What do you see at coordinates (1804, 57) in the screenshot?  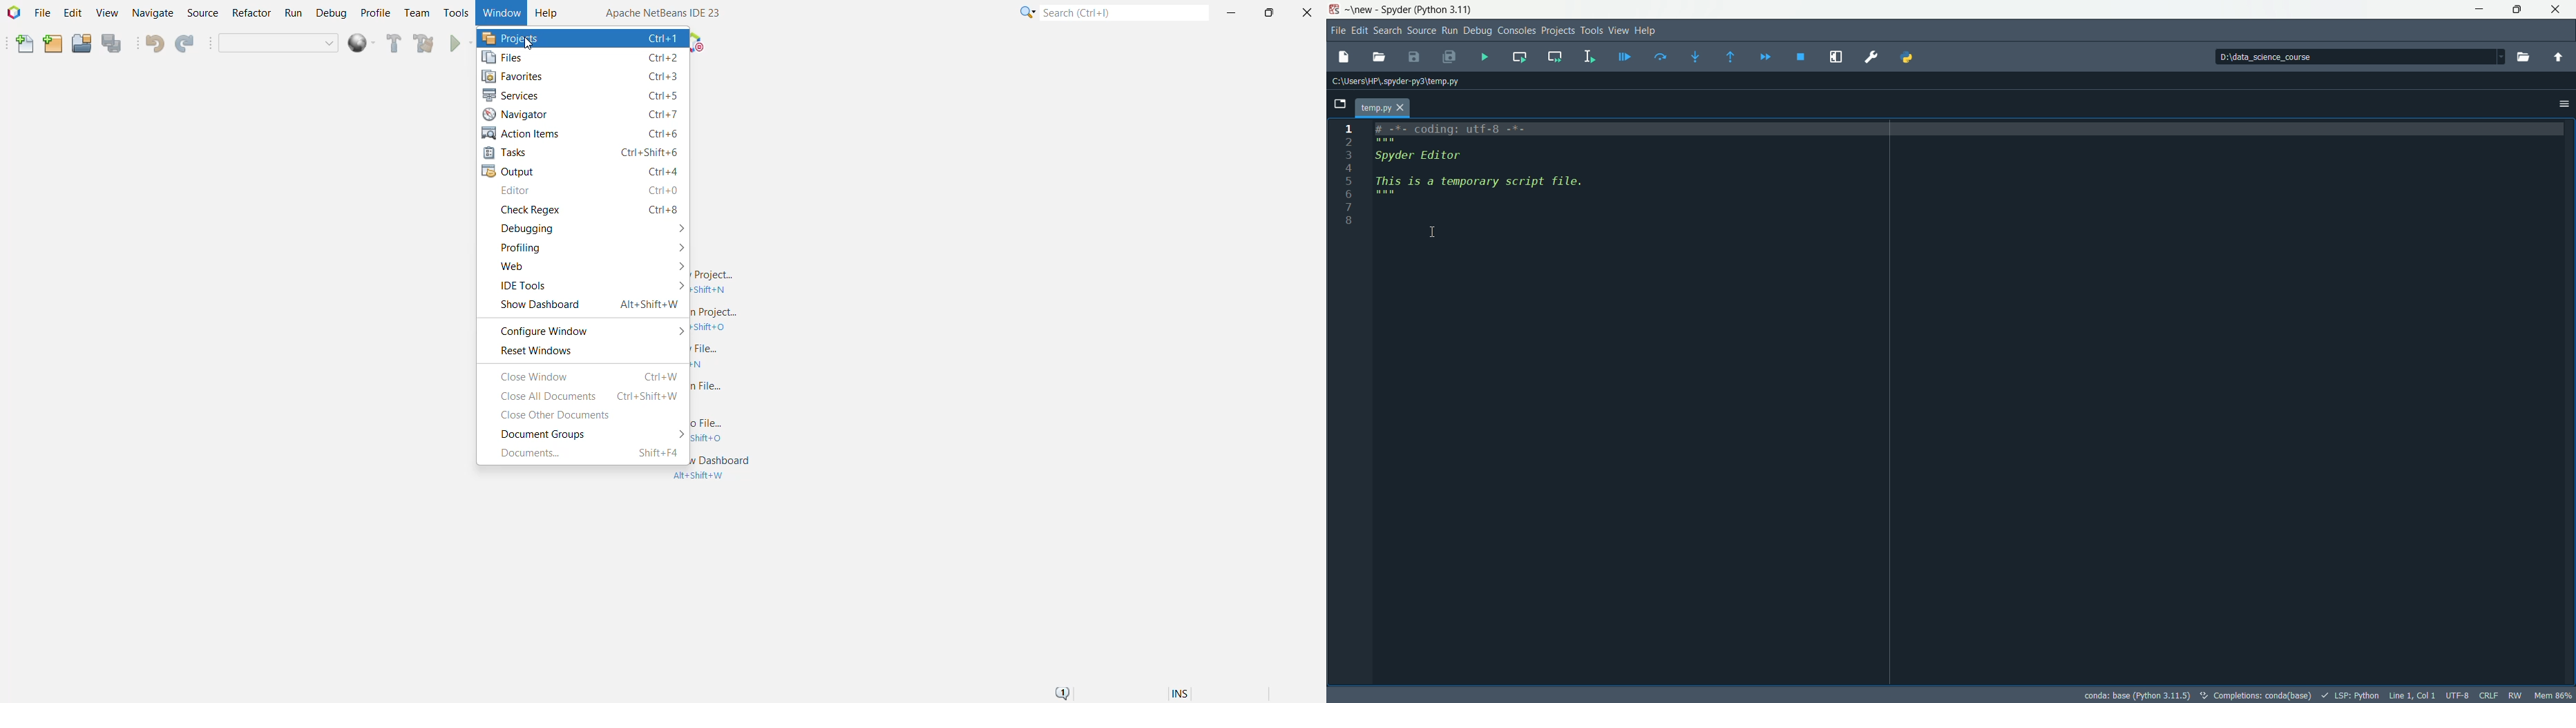 I see `stop debugging` at bounding box center [1804, 57].